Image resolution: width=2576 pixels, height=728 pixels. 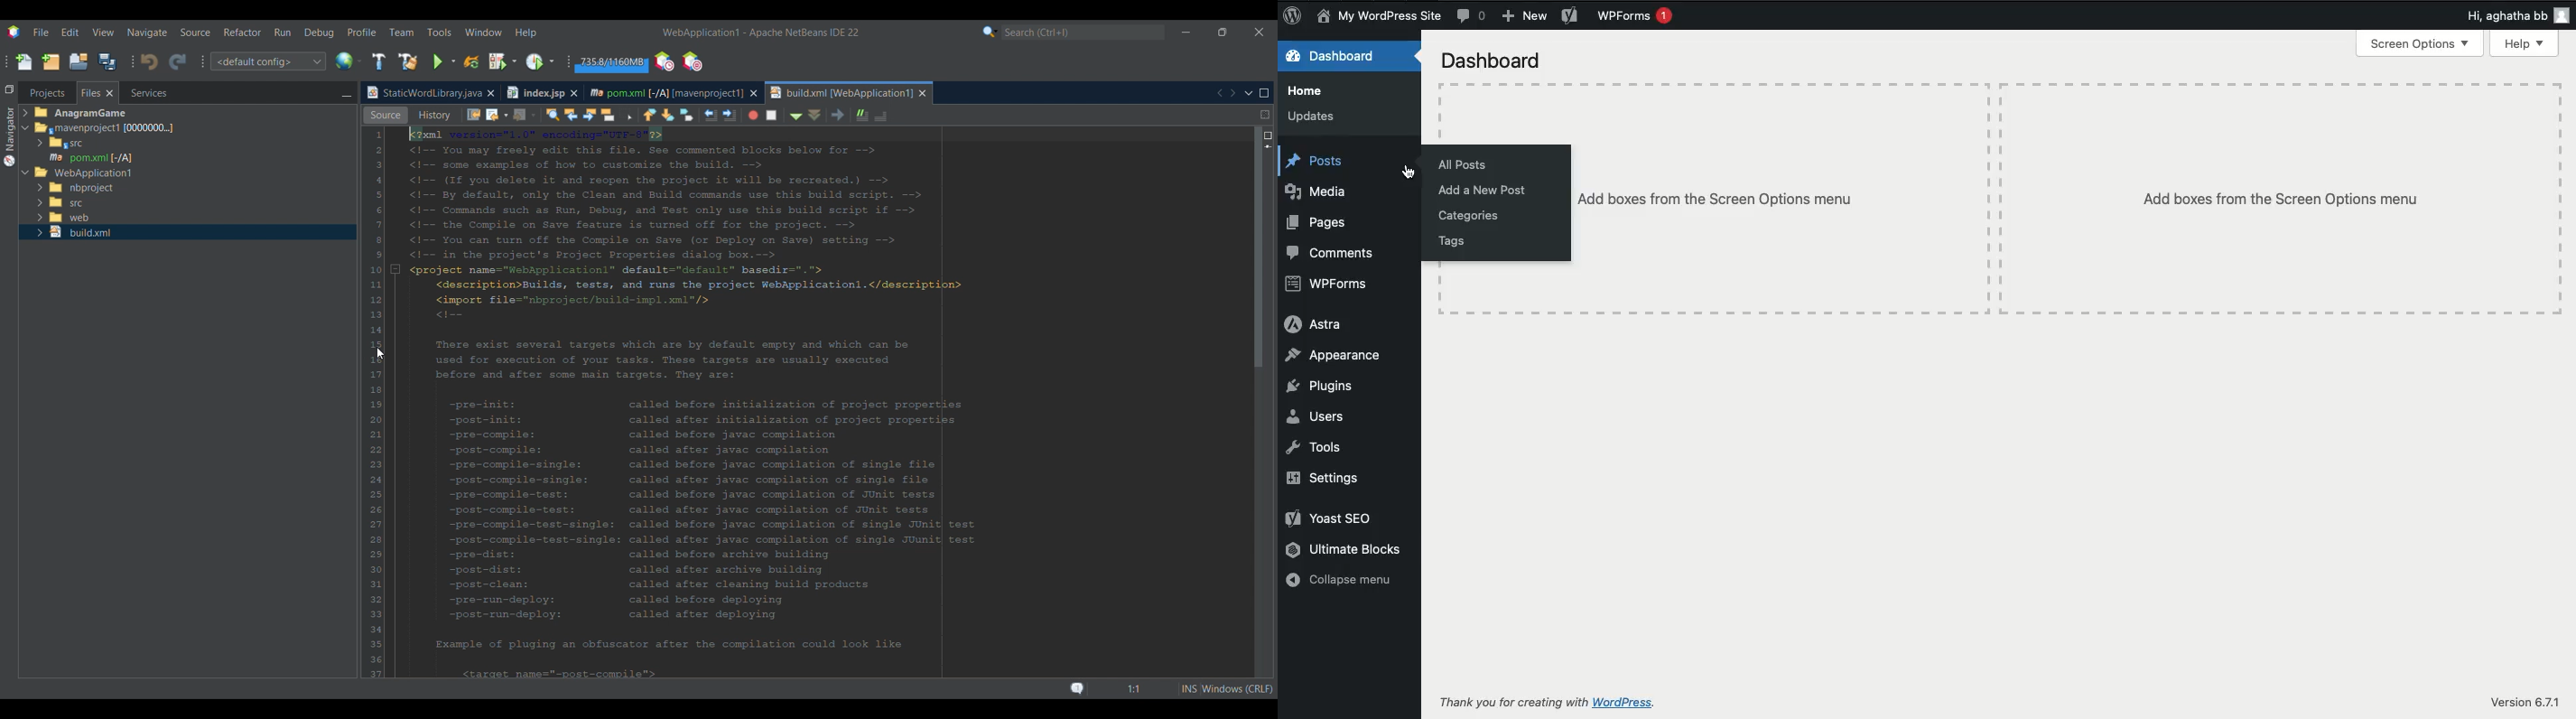 What do you see at coordinates (188, 157) in the screenshot?
I see `Selected file highlighted` at bounding box center [188, 157].